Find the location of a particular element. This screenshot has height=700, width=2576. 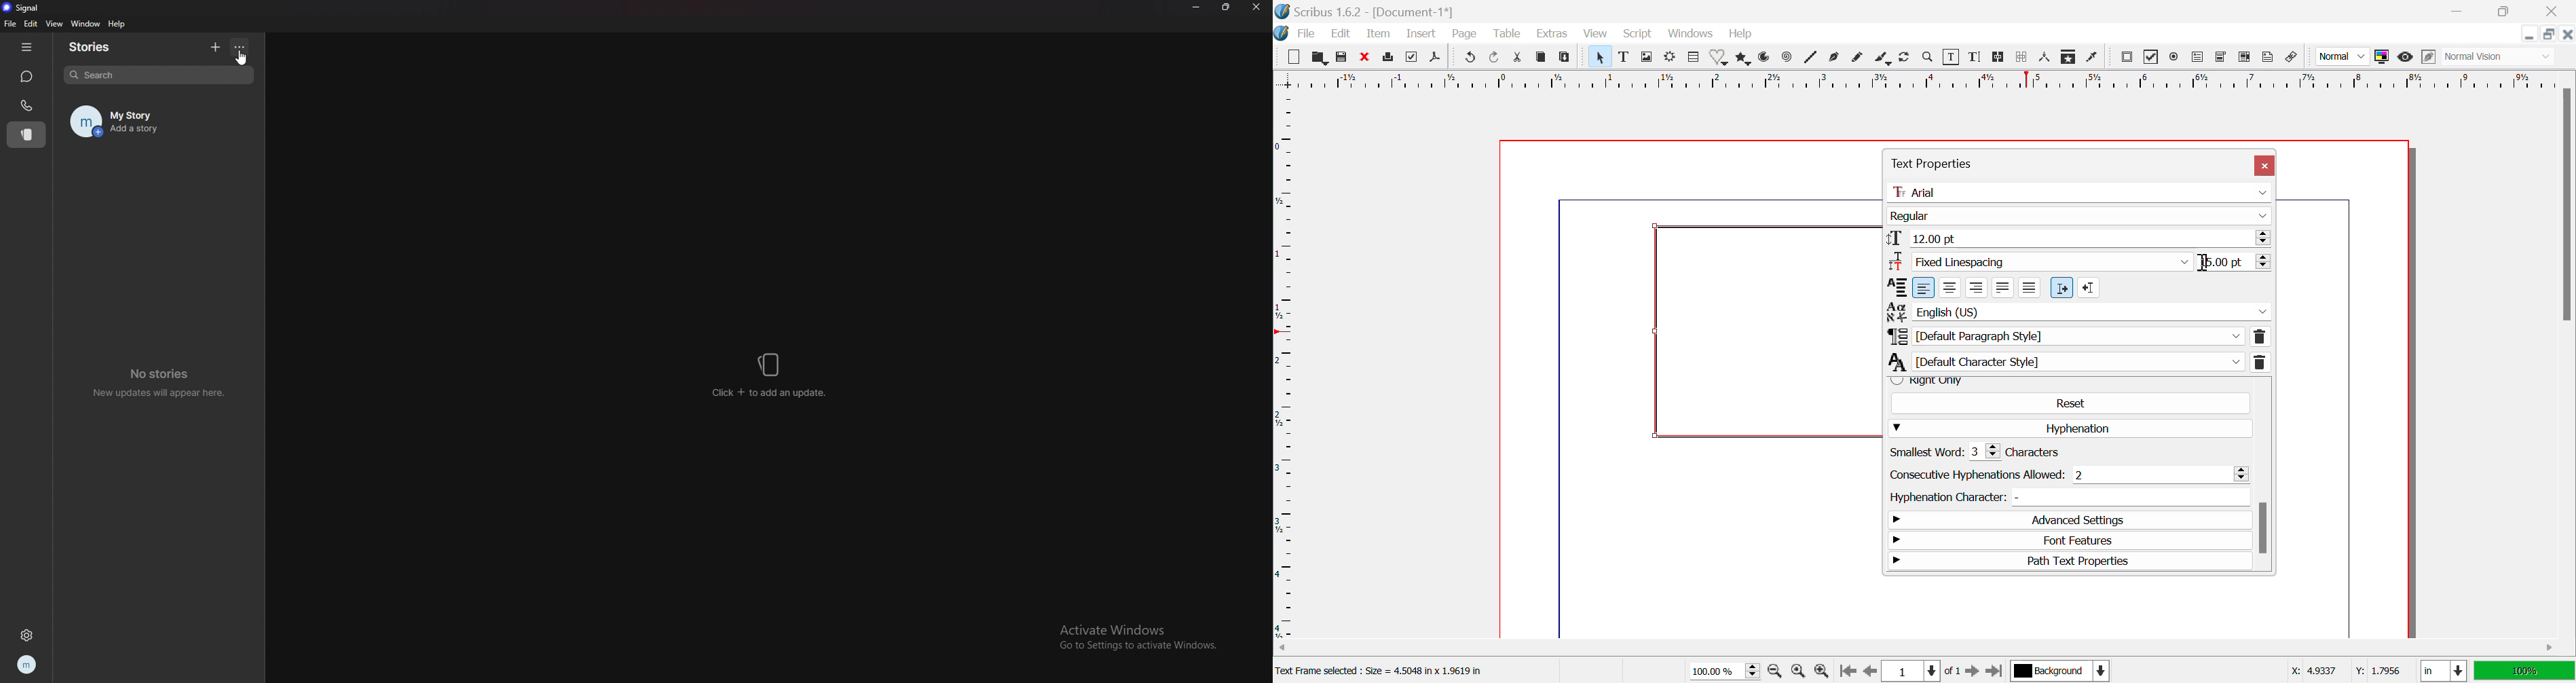

Zoom Out is located at coordinates (1776, 671).